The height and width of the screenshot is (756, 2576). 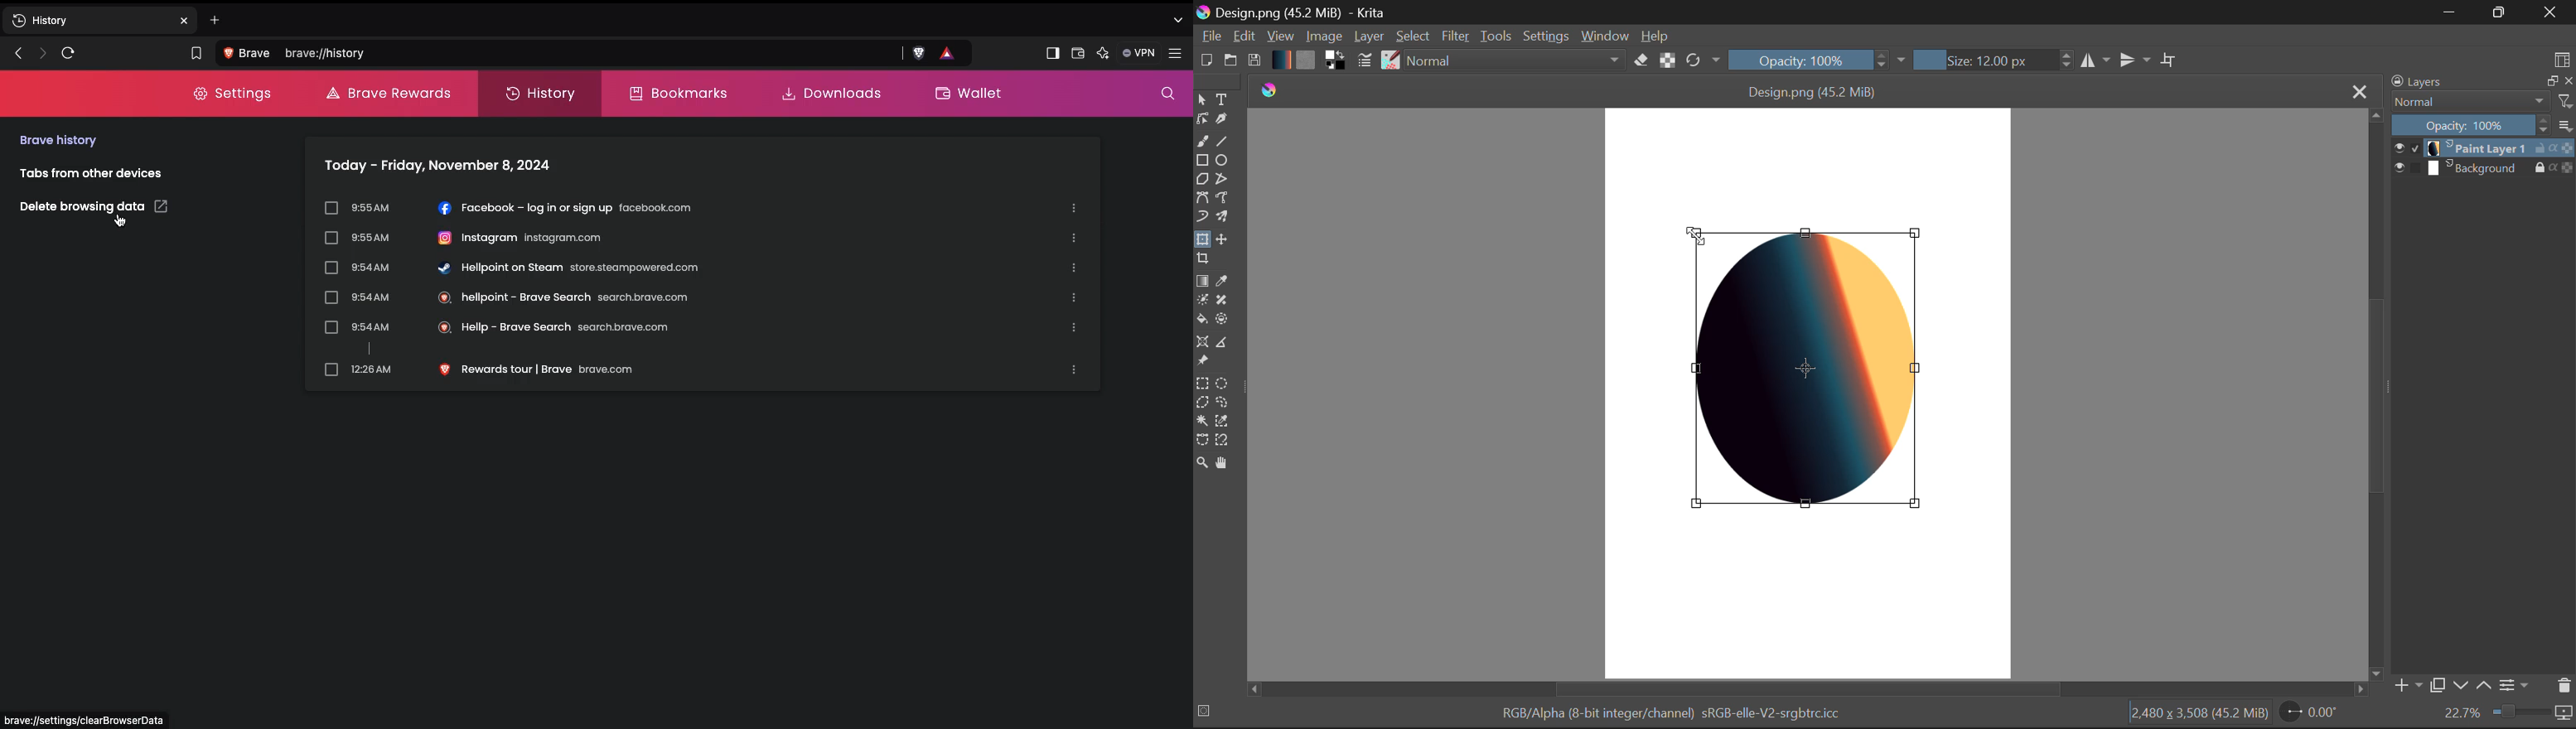 What do you see at coordinates (1209, 36) in the screenshot?
I see `File` at bounding box center [1209, 36].